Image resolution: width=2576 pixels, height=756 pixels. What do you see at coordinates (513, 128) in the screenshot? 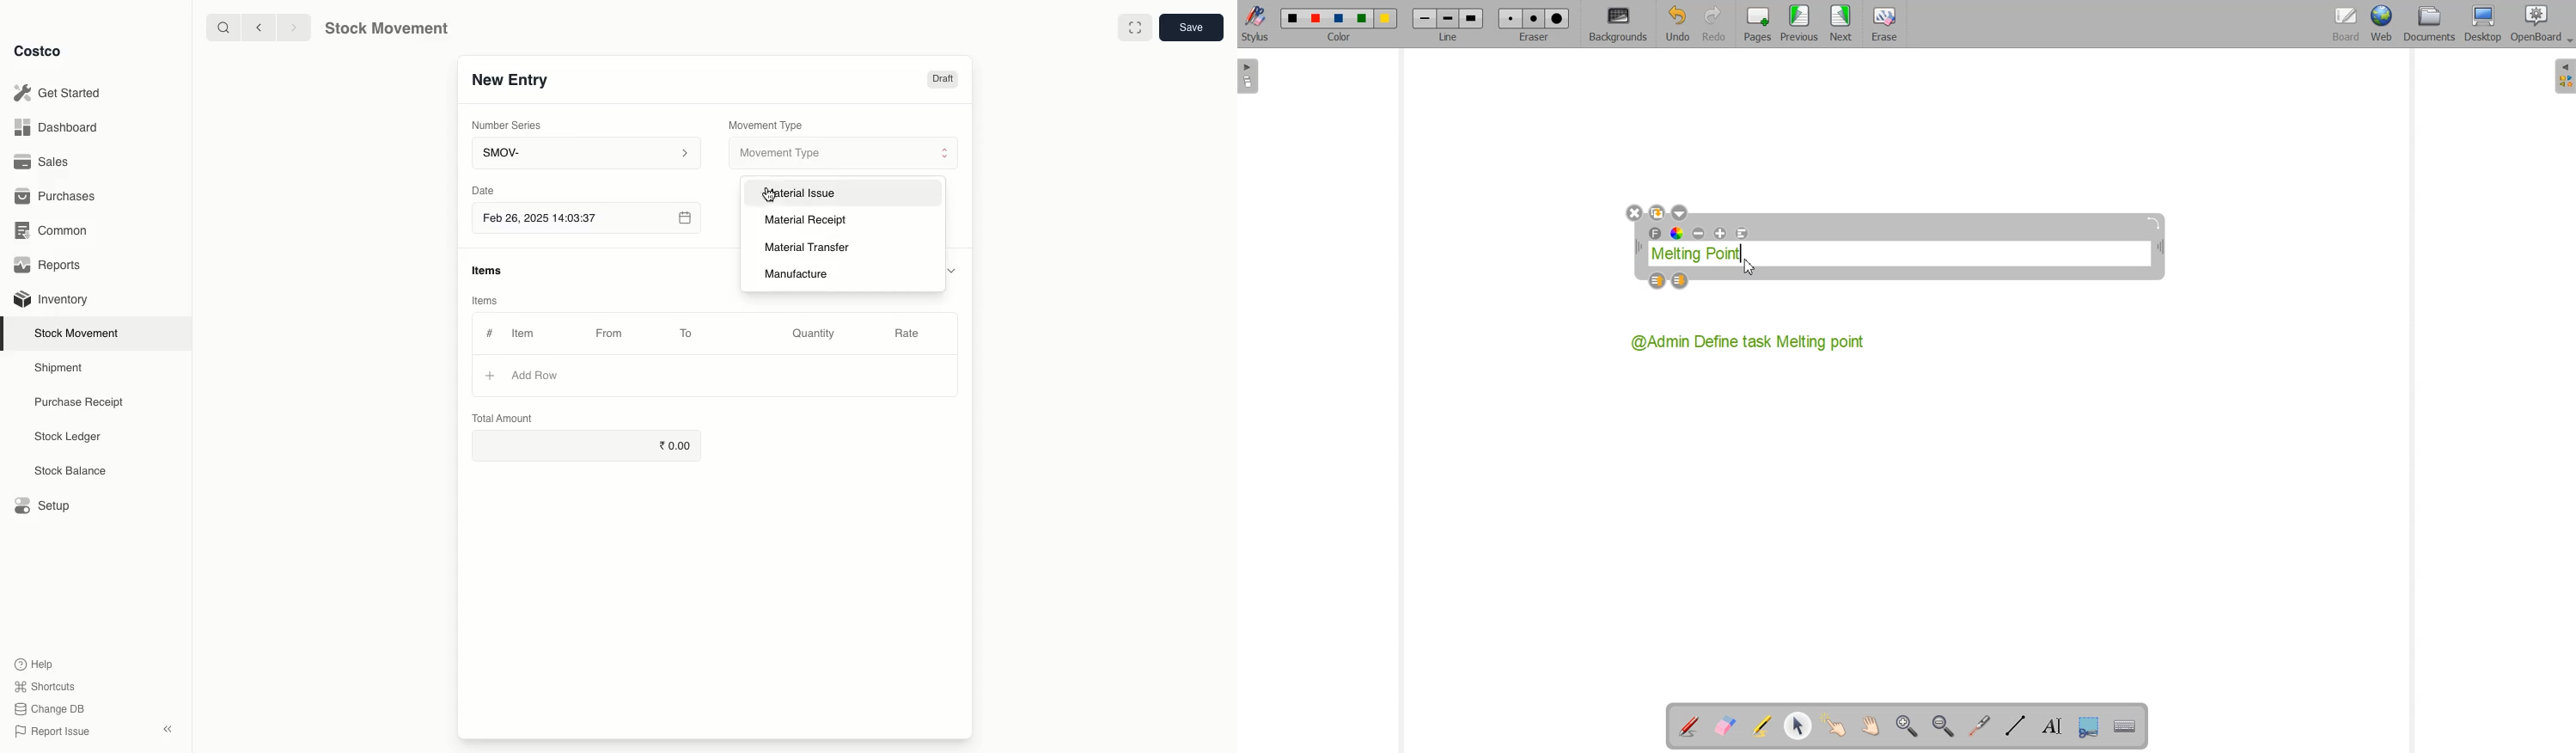
I see `Number Series` at bounding box center [513, 128].